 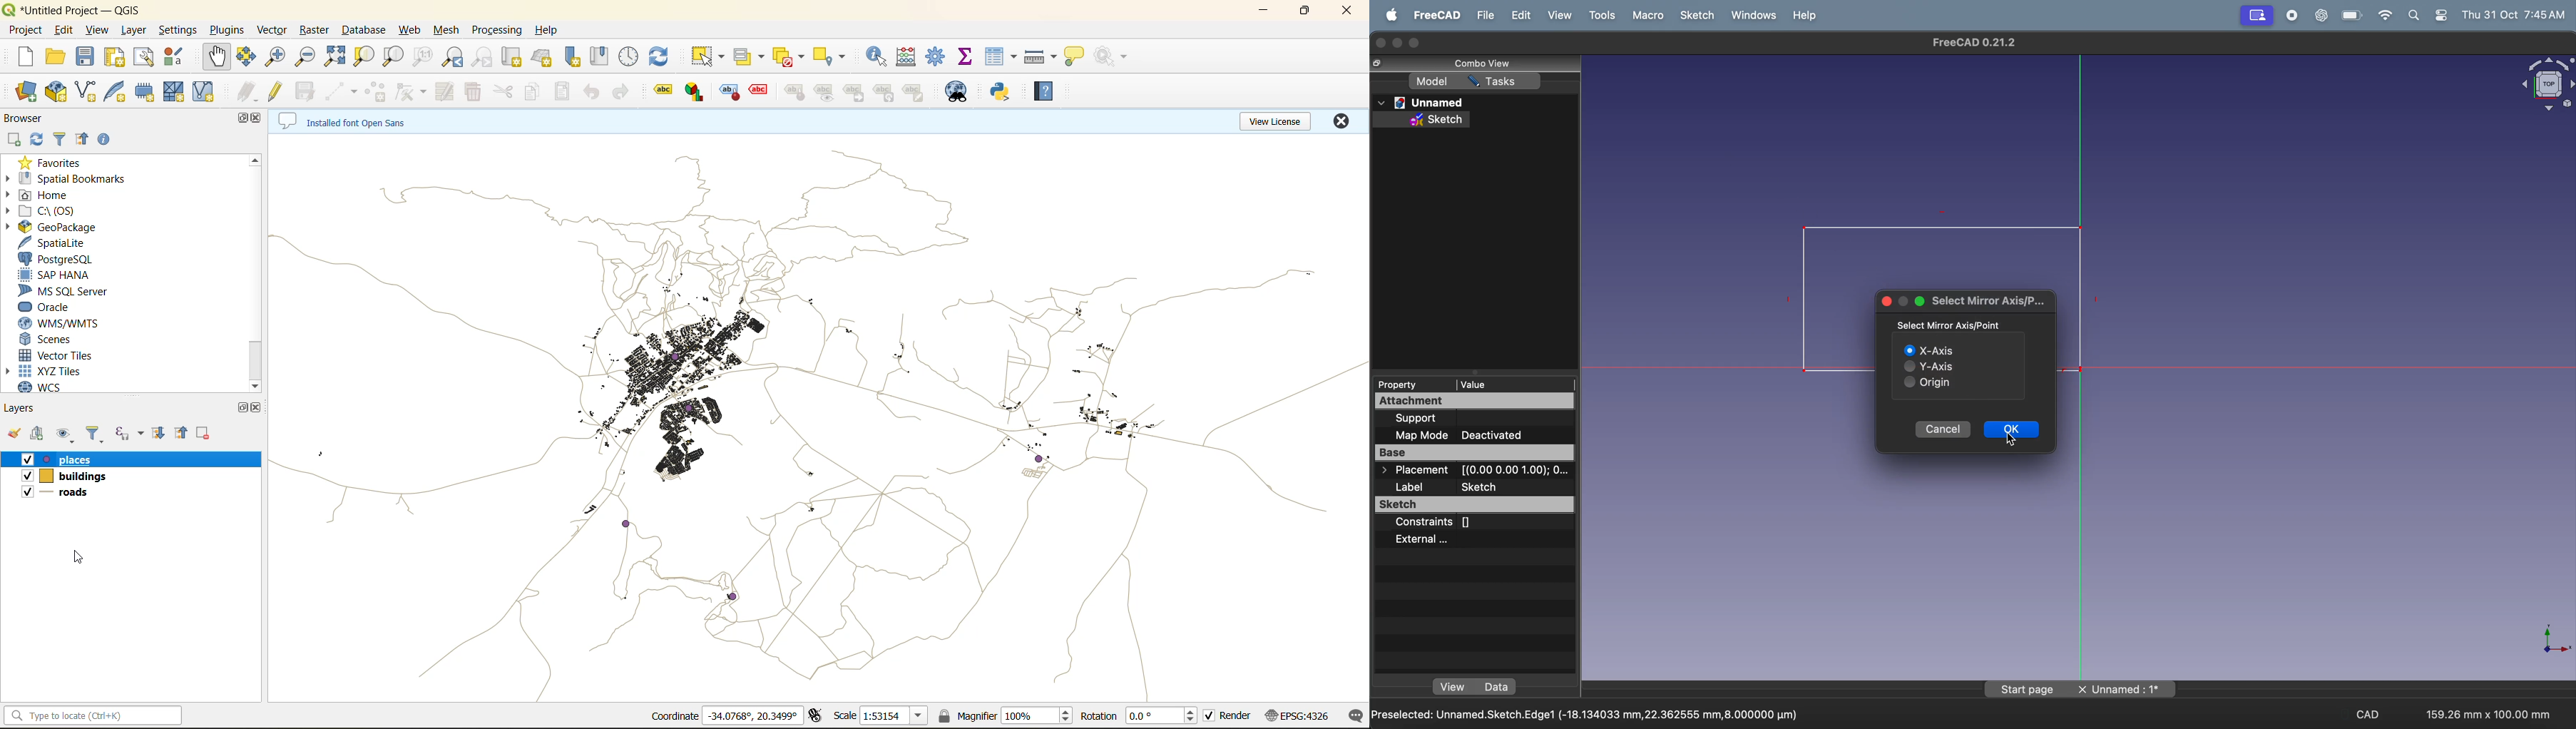 I want to click on vector tiles, so click(x=59, y=354).